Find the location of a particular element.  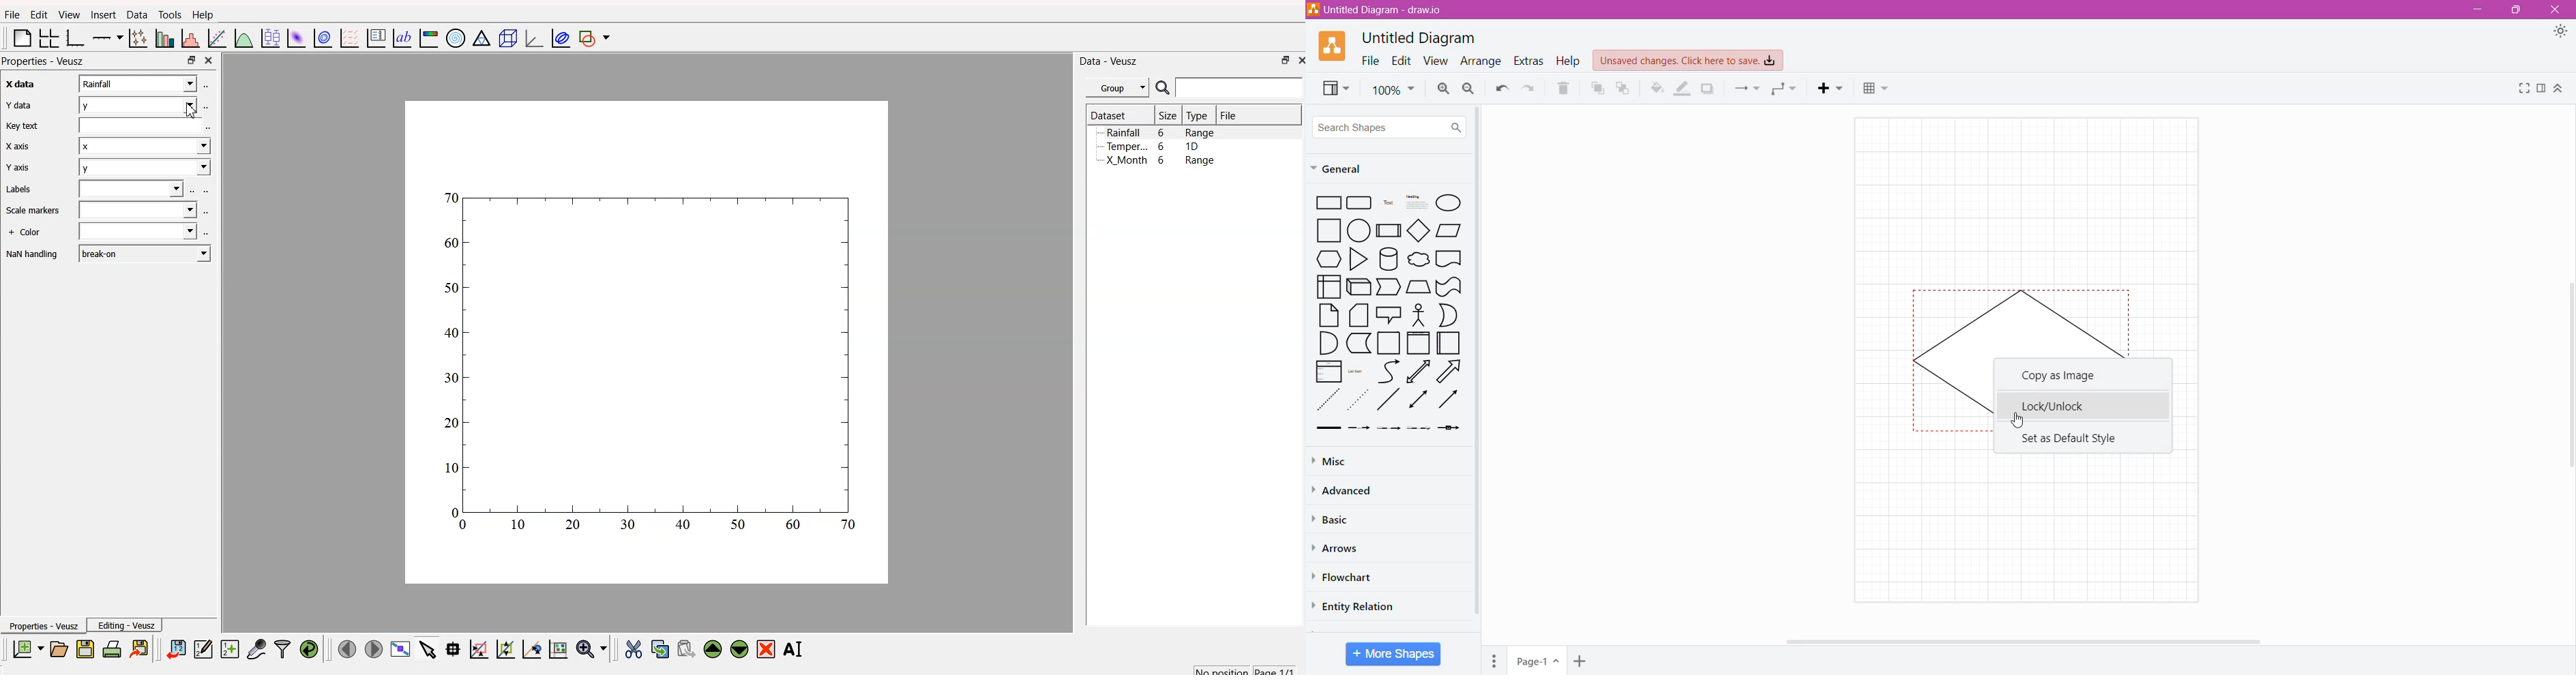

Horizontal Scroll Bar is located at coordinates (2026, 640).